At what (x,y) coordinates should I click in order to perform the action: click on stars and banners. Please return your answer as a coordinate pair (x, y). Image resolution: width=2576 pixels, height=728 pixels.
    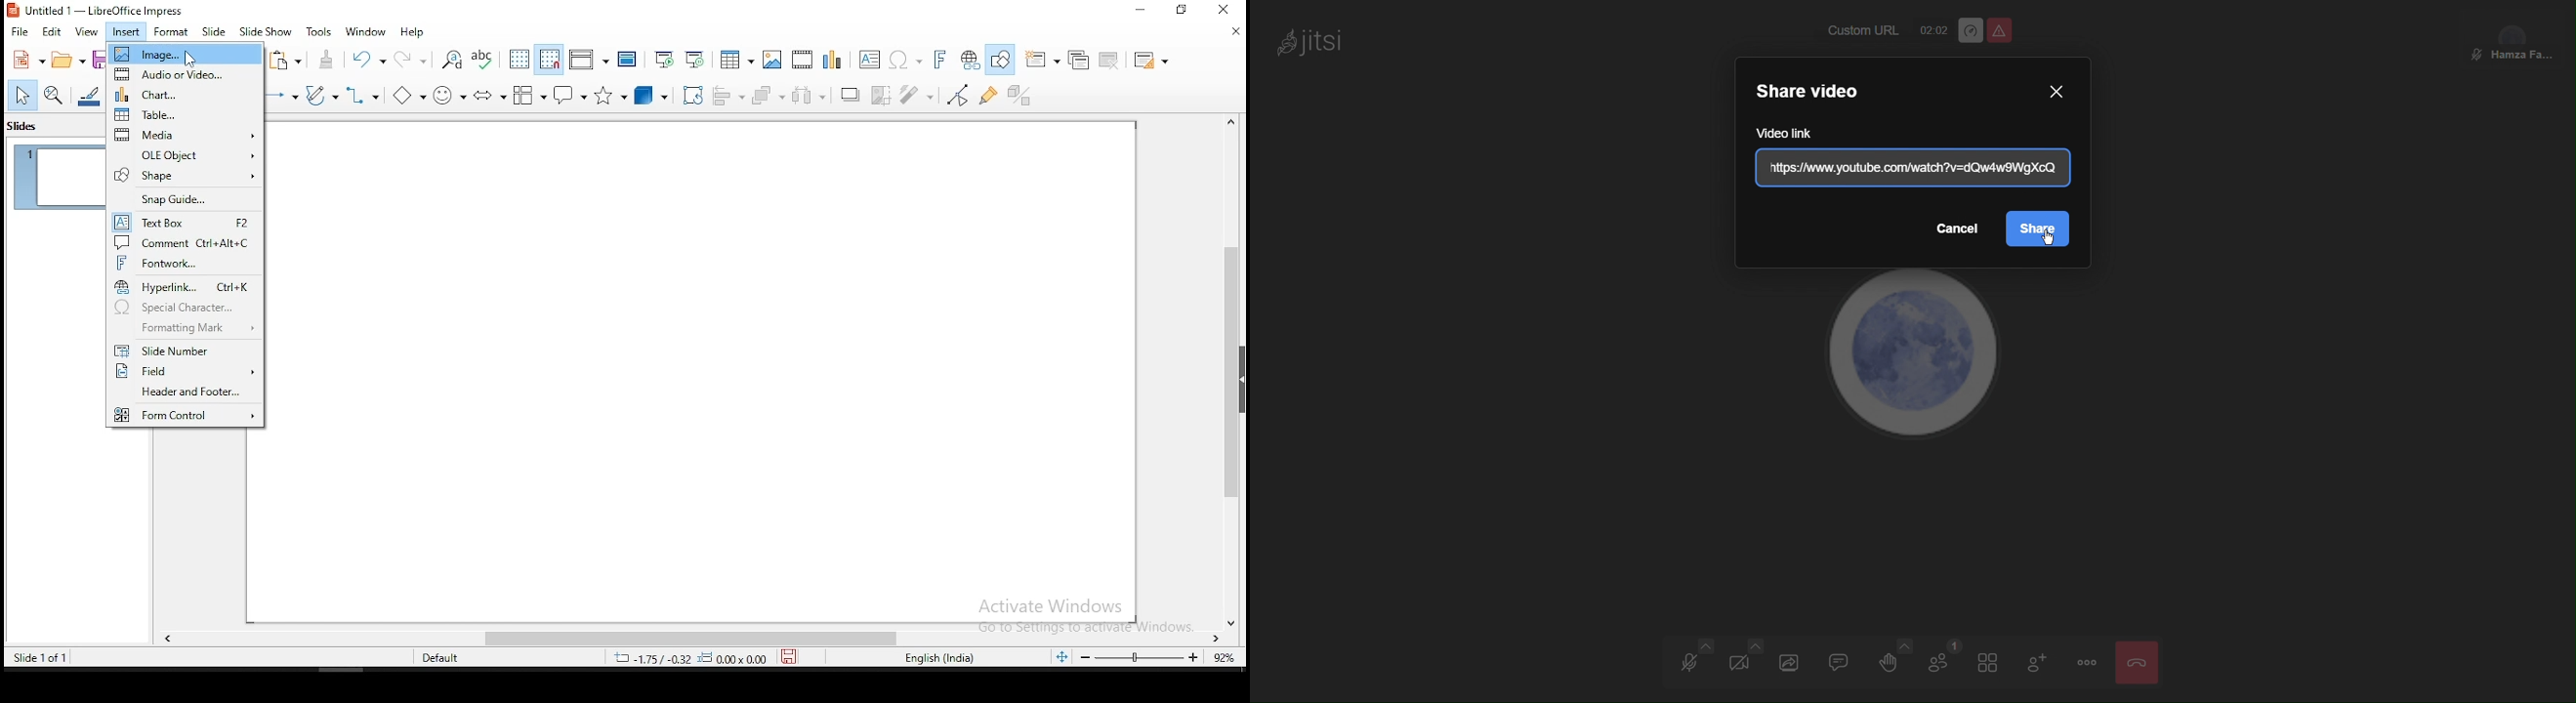
    Looking at the image, I should click on (612, 93).